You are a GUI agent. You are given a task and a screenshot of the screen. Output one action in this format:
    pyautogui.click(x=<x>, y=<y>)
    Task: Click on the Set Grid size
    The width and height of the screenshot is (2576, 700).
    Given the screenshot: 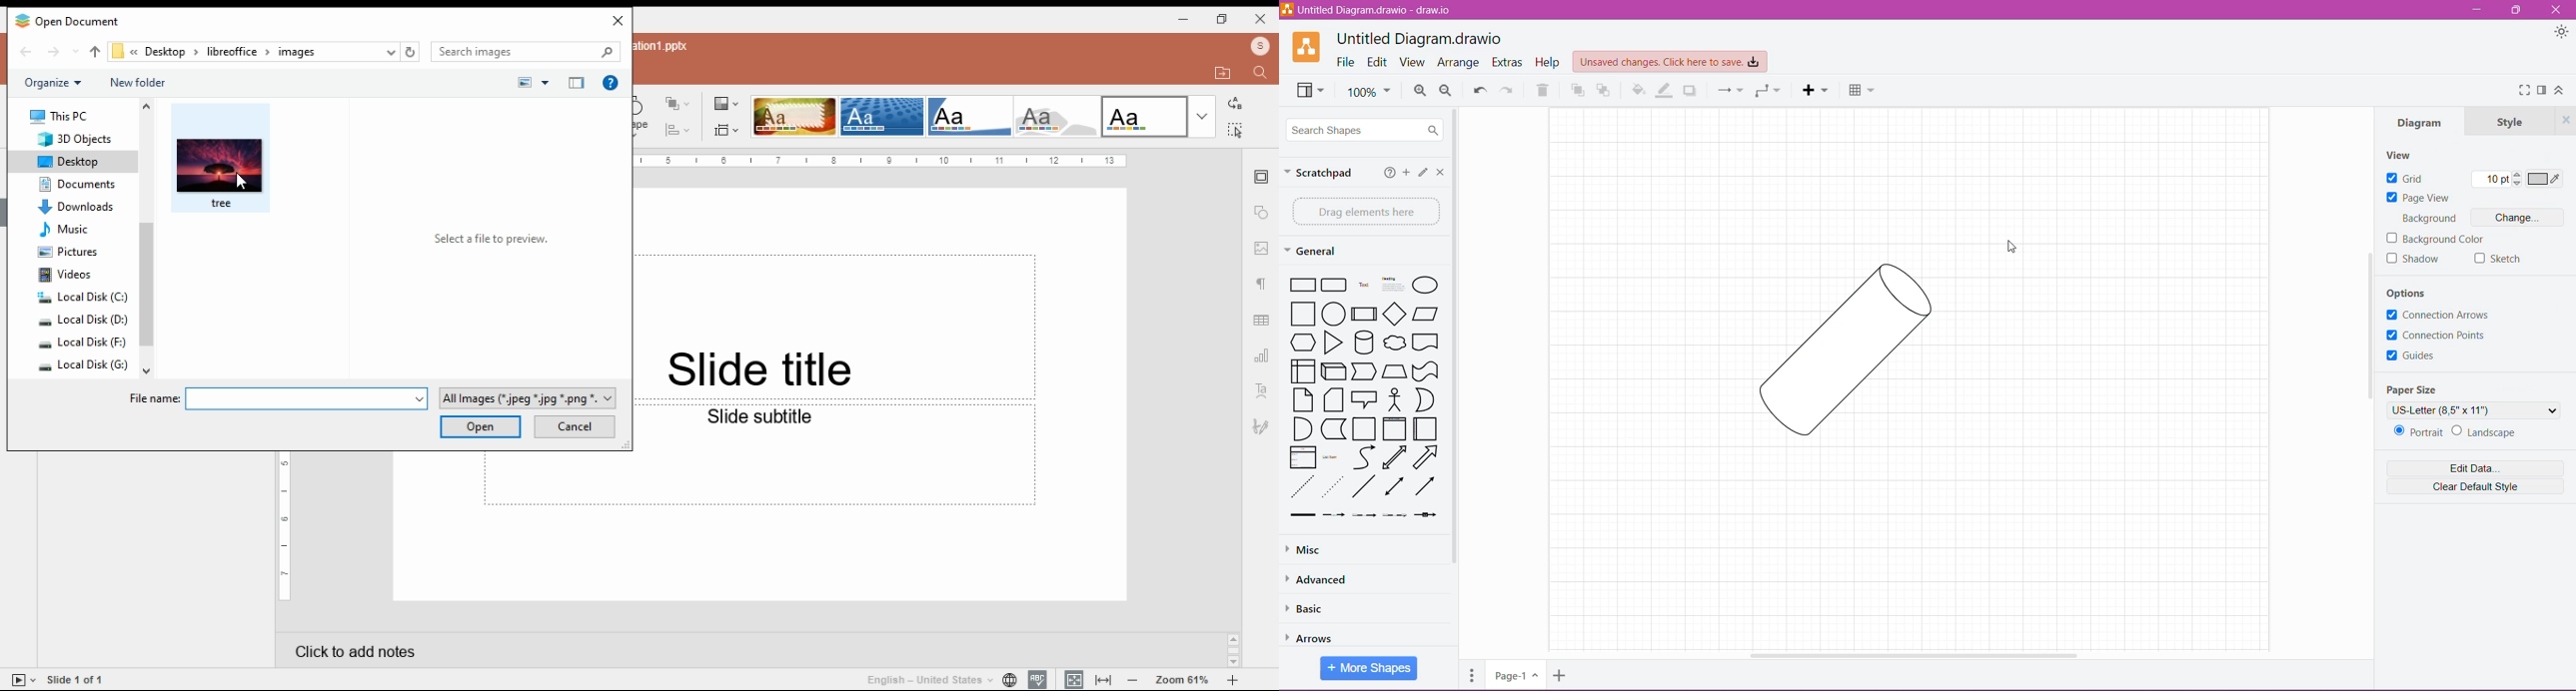 What is the action you would take?
    pyautogui.click(x=2496, y=180)
    